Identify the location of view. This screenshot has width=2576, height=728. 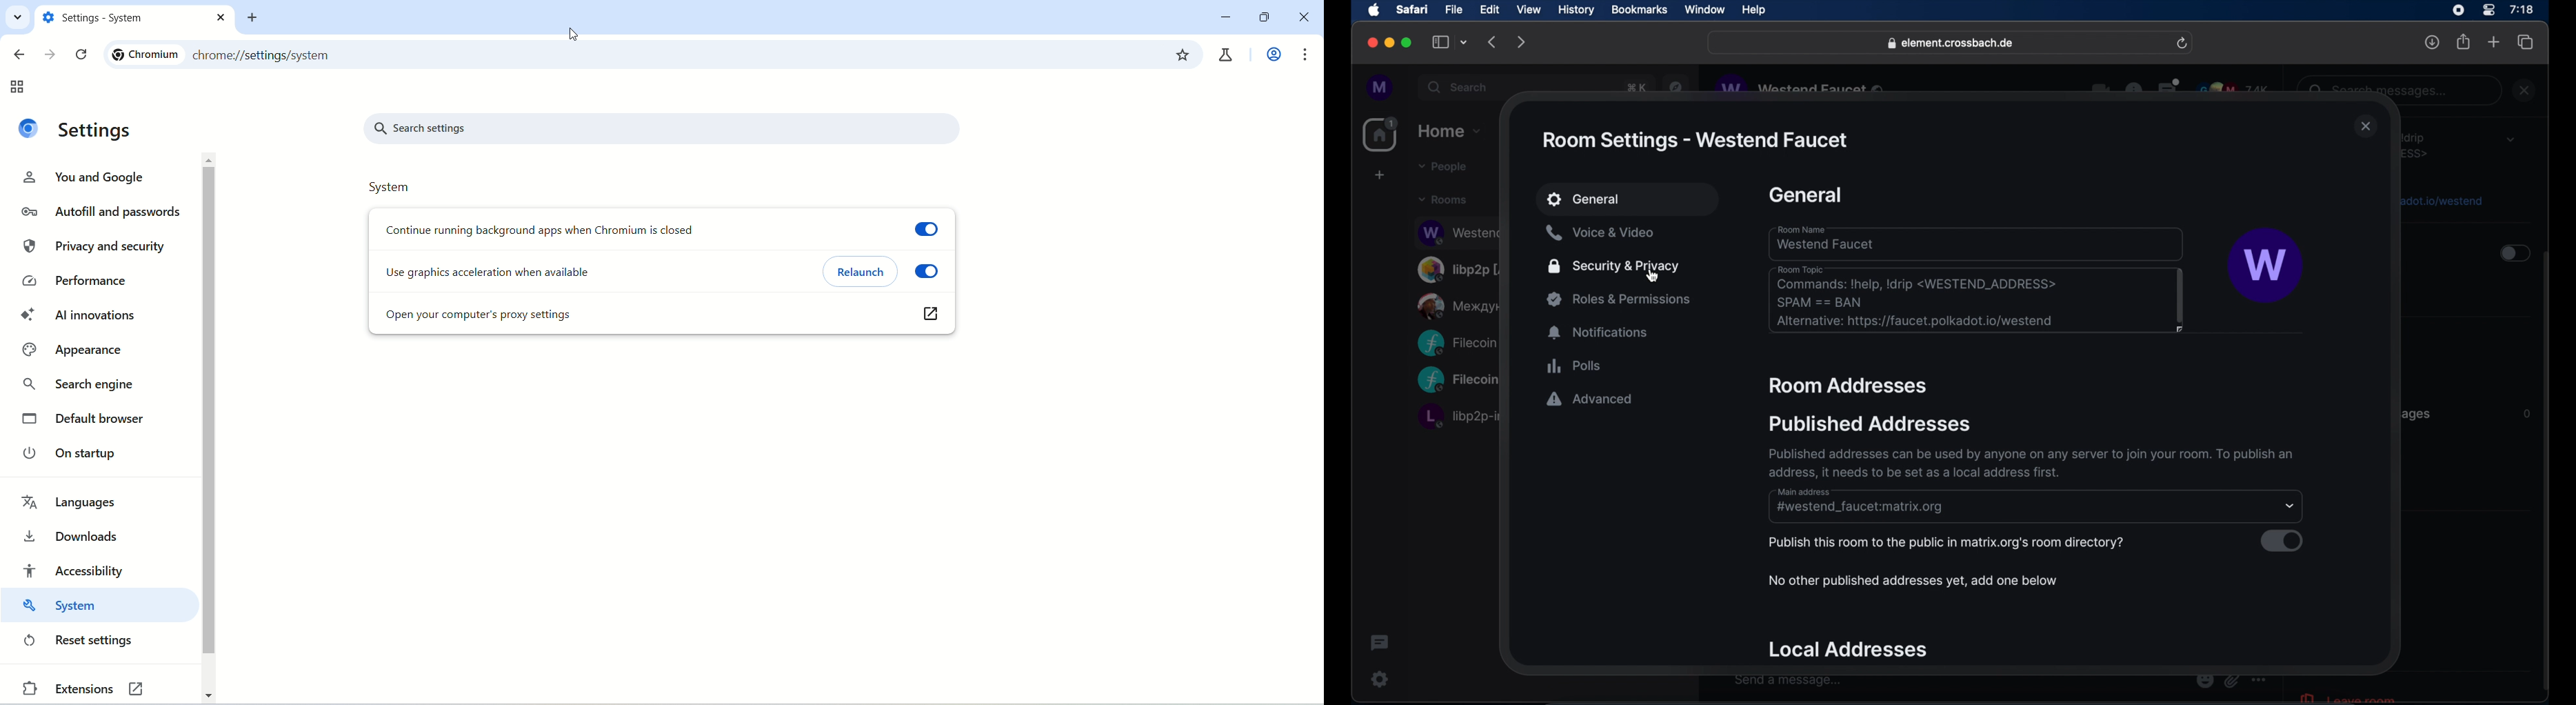
(1528, 10).